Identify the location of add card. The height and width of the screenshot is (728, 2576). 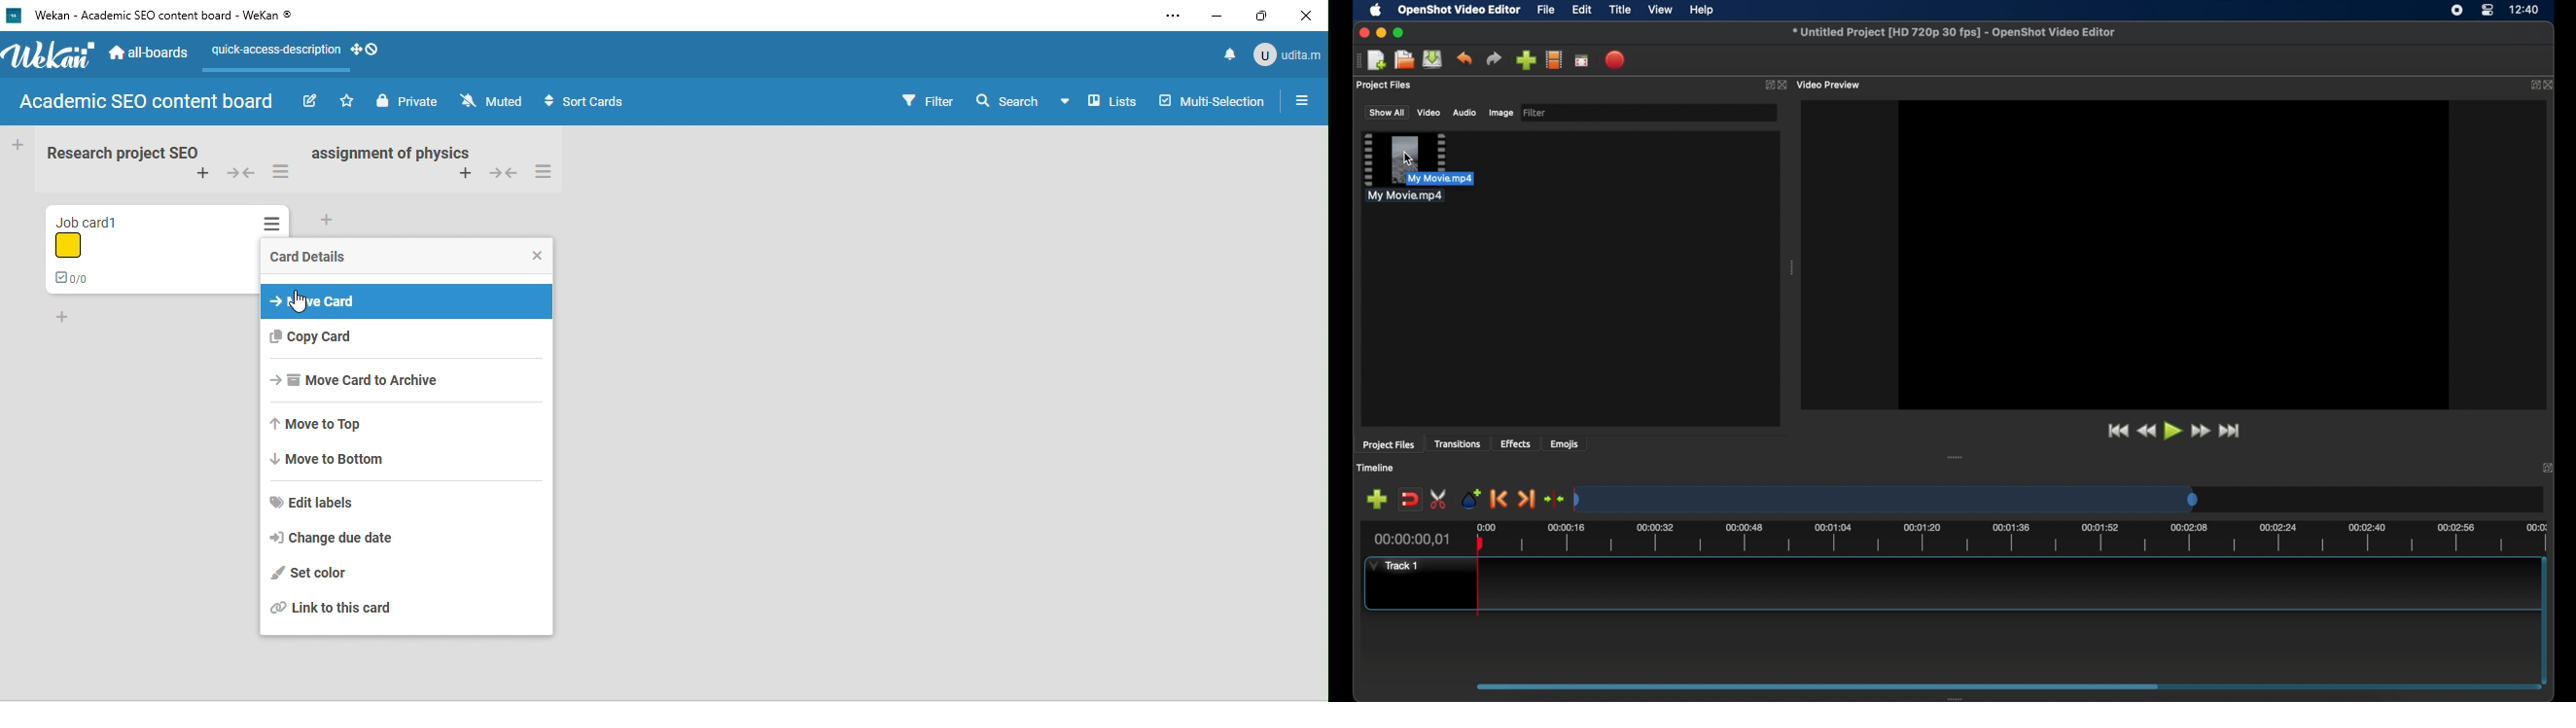
(466, 178).